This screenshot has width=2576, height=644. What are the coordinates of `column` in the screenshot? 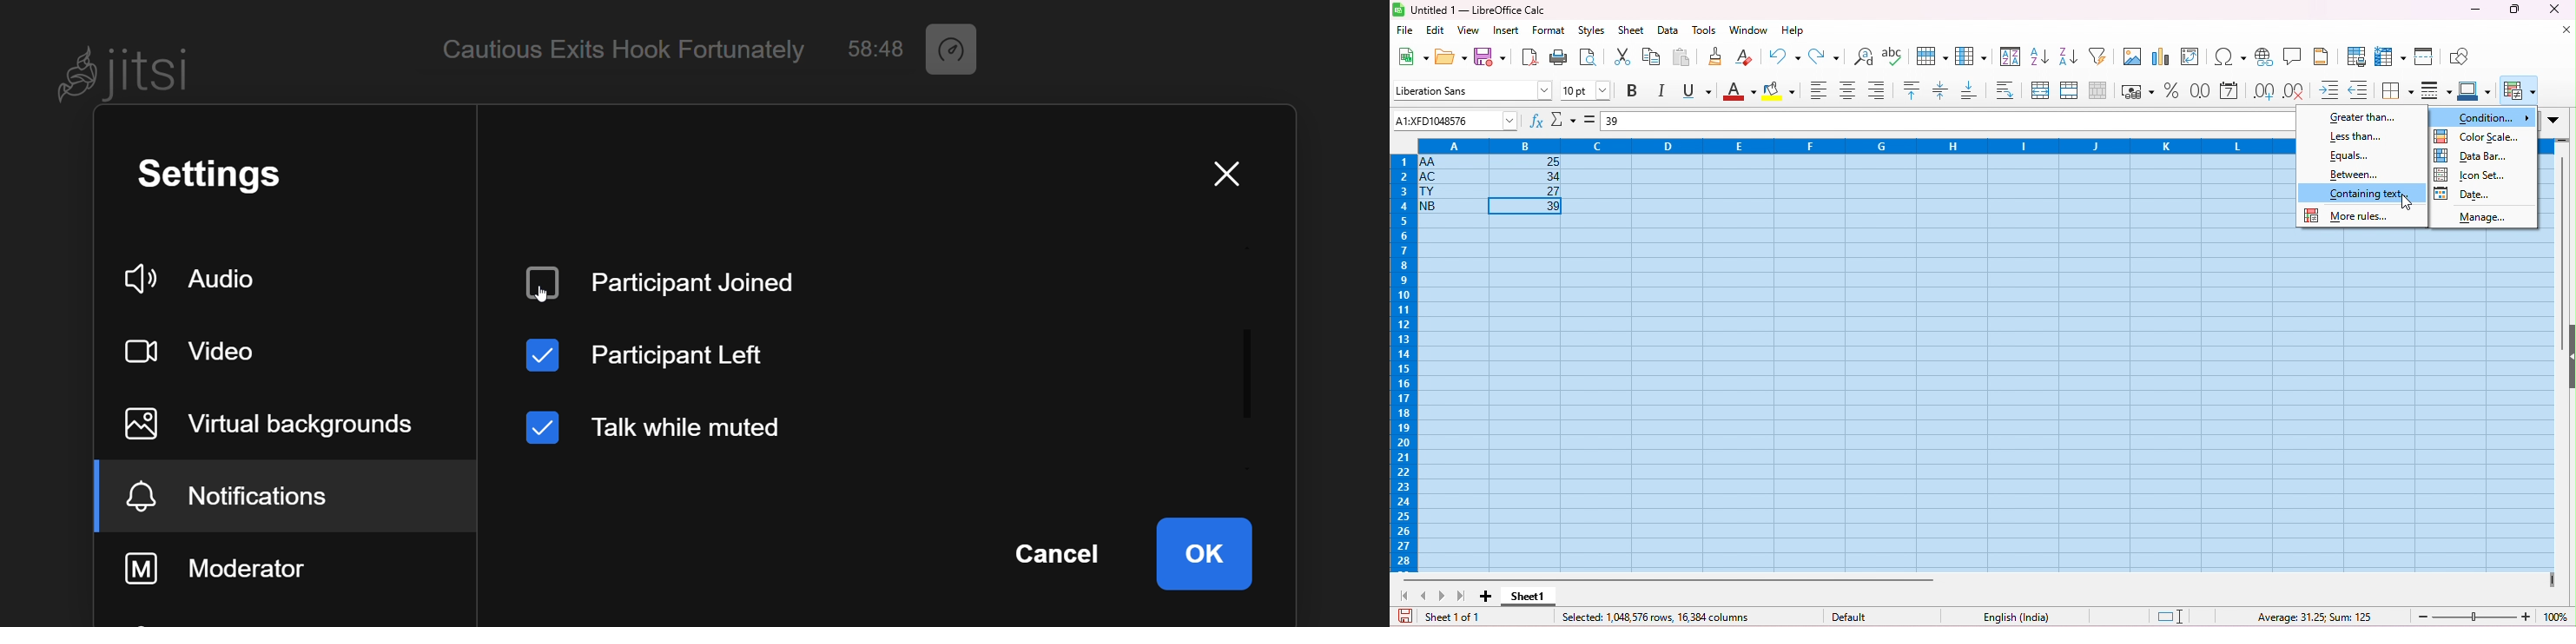 It's located at (1971, 56).